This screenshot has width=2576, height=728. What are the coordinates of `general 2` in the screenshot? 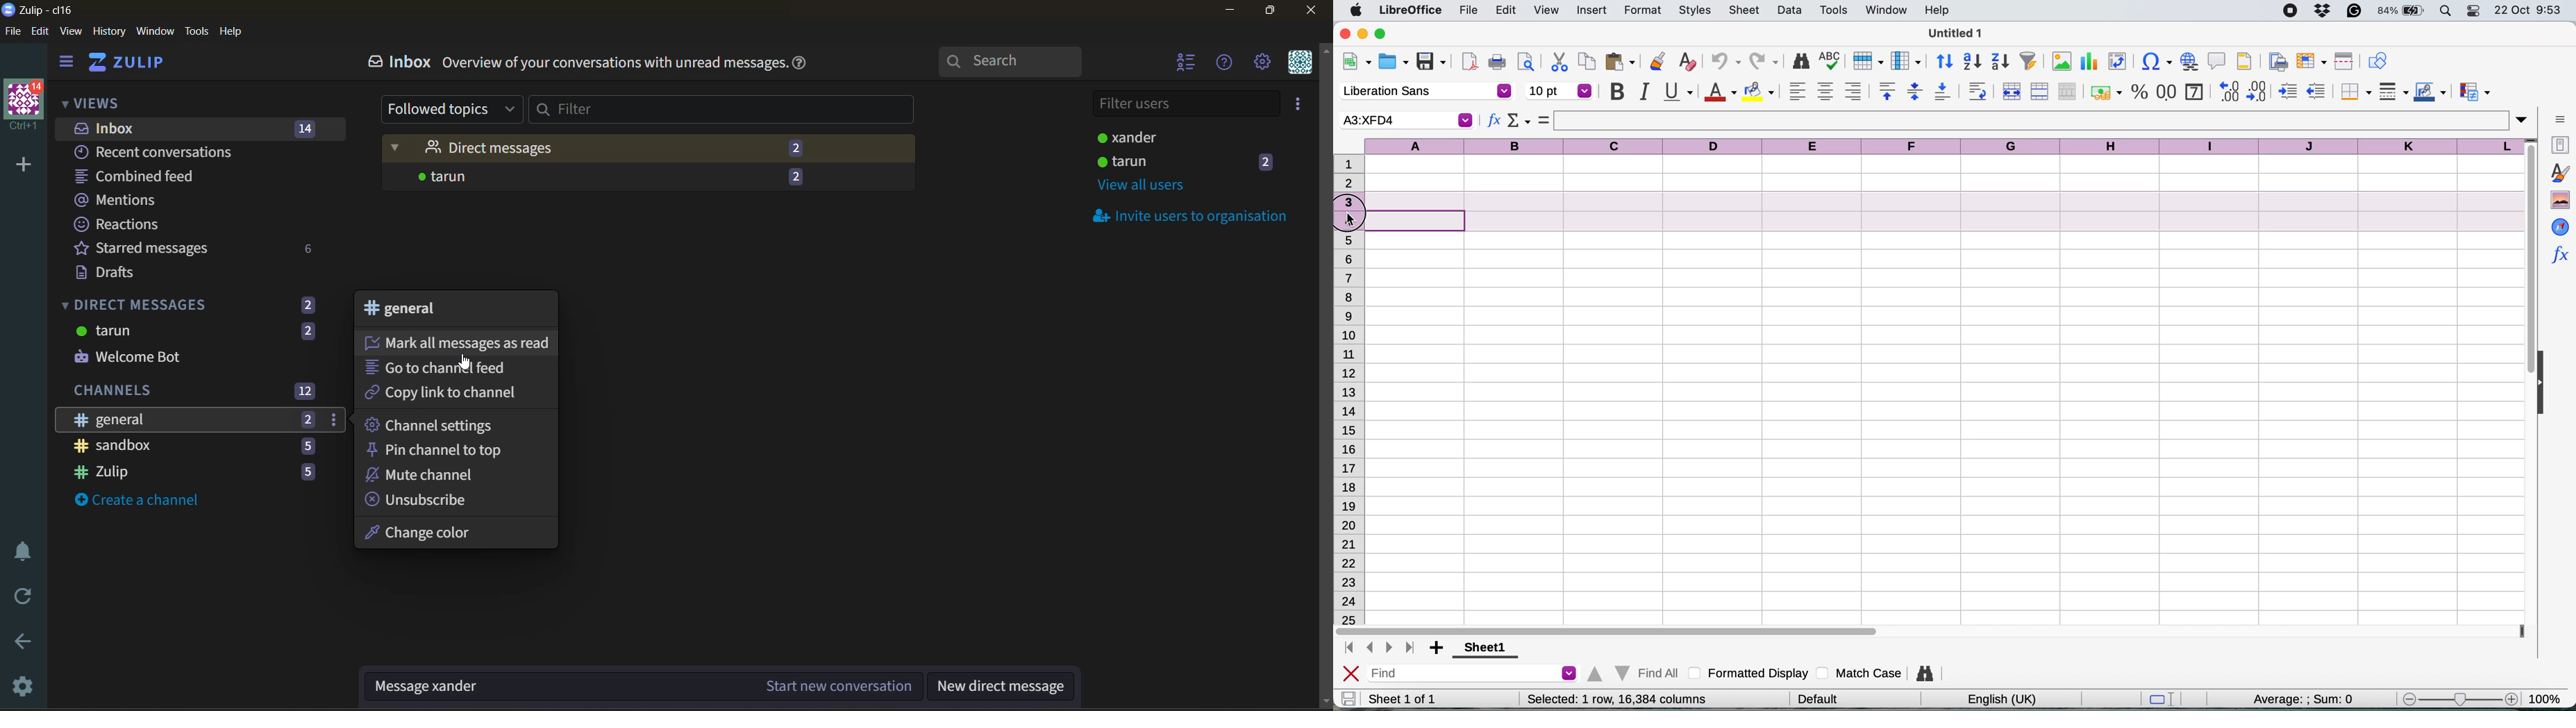 It's located at (203, 421).